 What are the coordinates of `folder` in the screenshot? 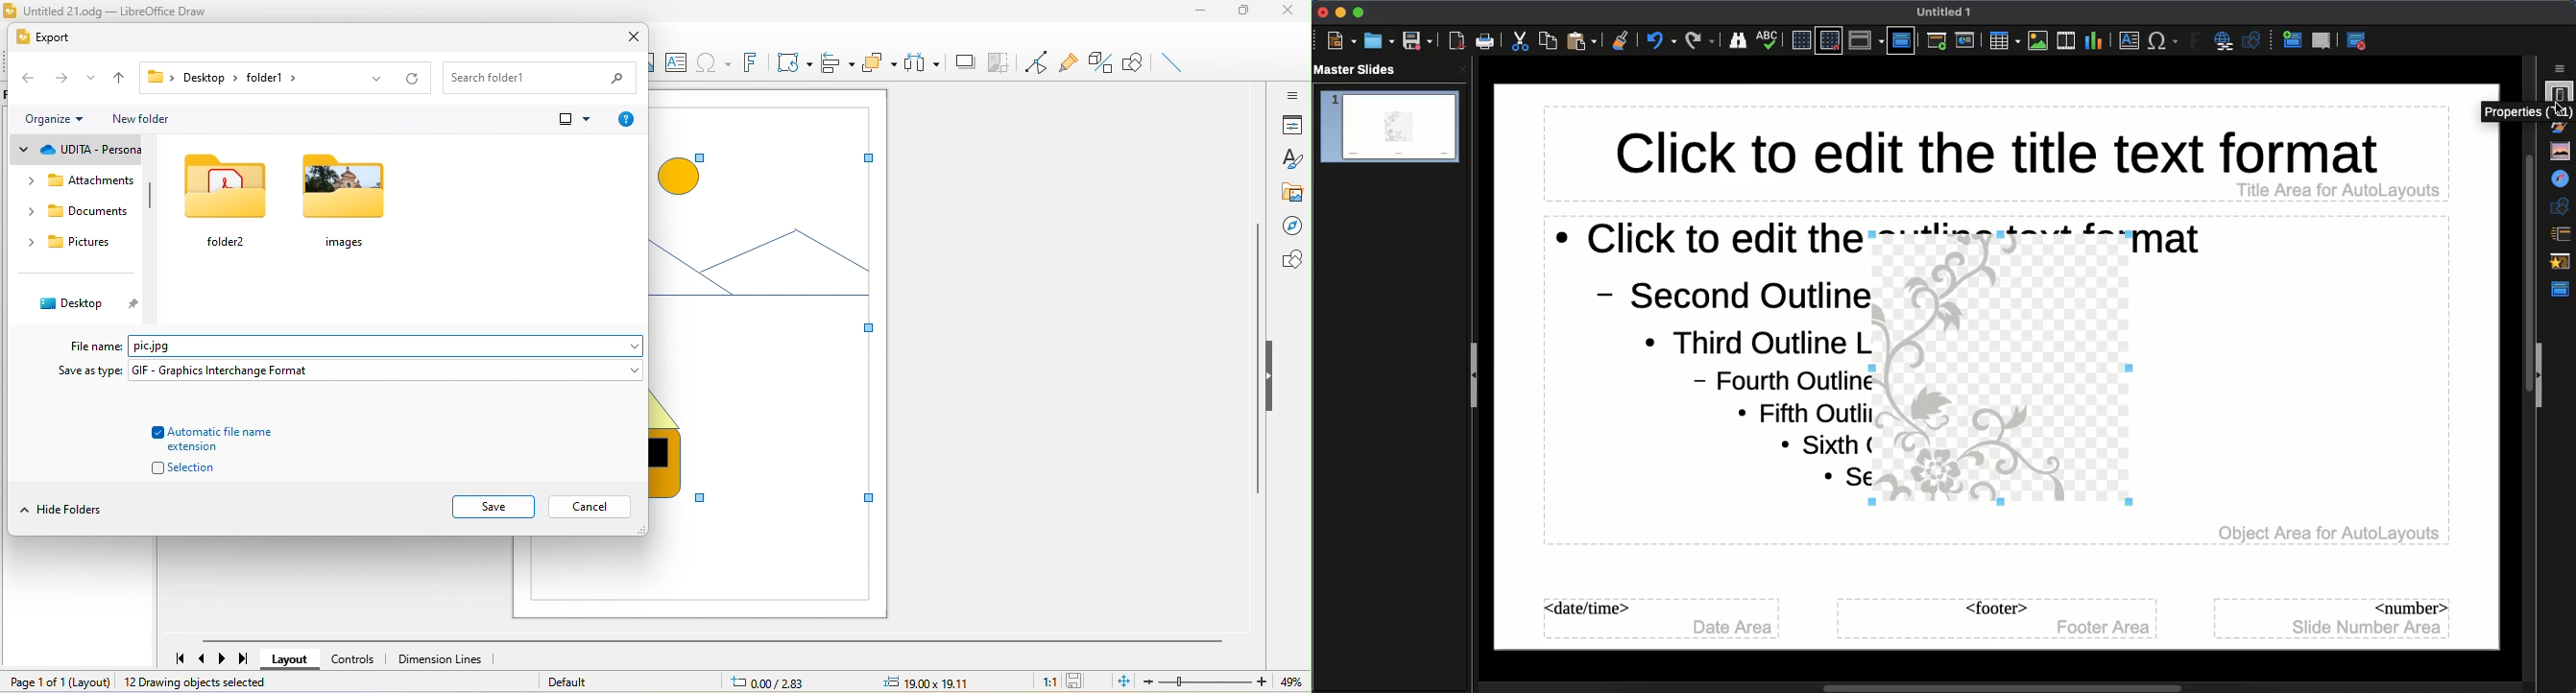 It's located at (231, 202).